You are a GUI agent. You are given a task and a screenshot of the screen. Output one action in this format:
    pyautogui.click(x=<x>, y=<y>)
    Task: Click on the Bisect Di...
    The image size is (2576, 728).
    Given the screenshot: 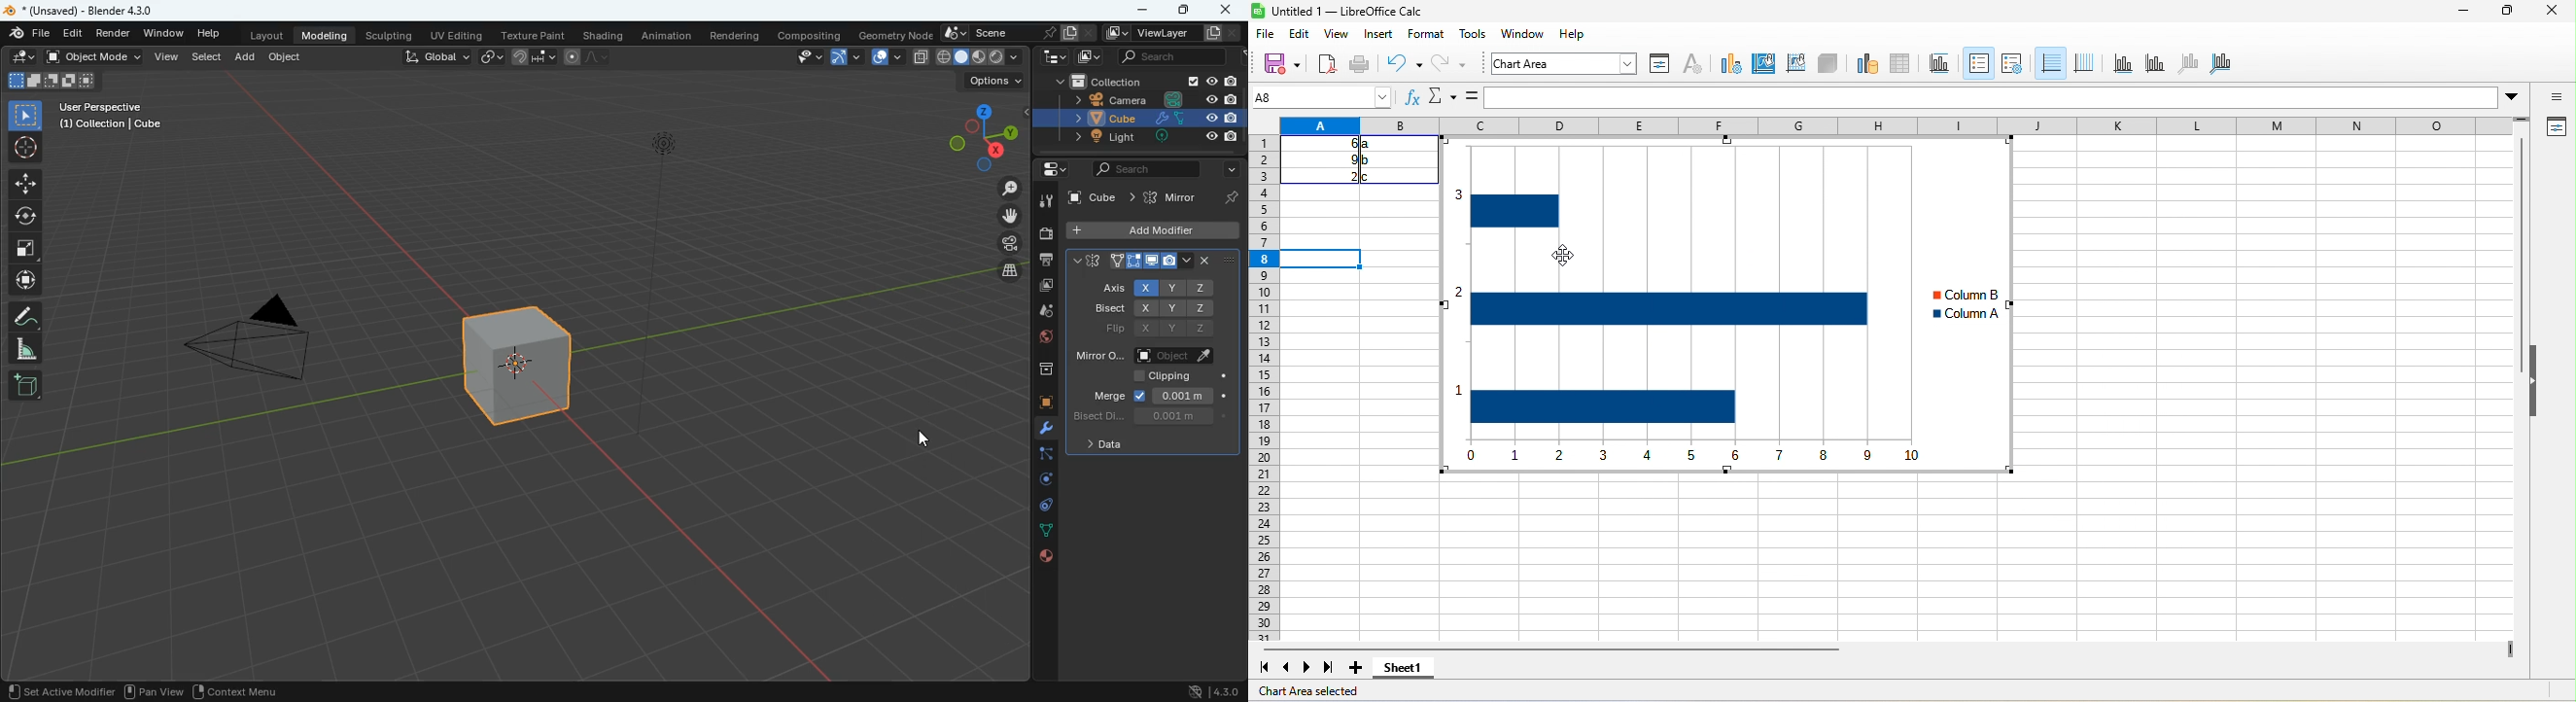 What is the action you would take?
    pyautogui.click(x=1097, y=415)
    